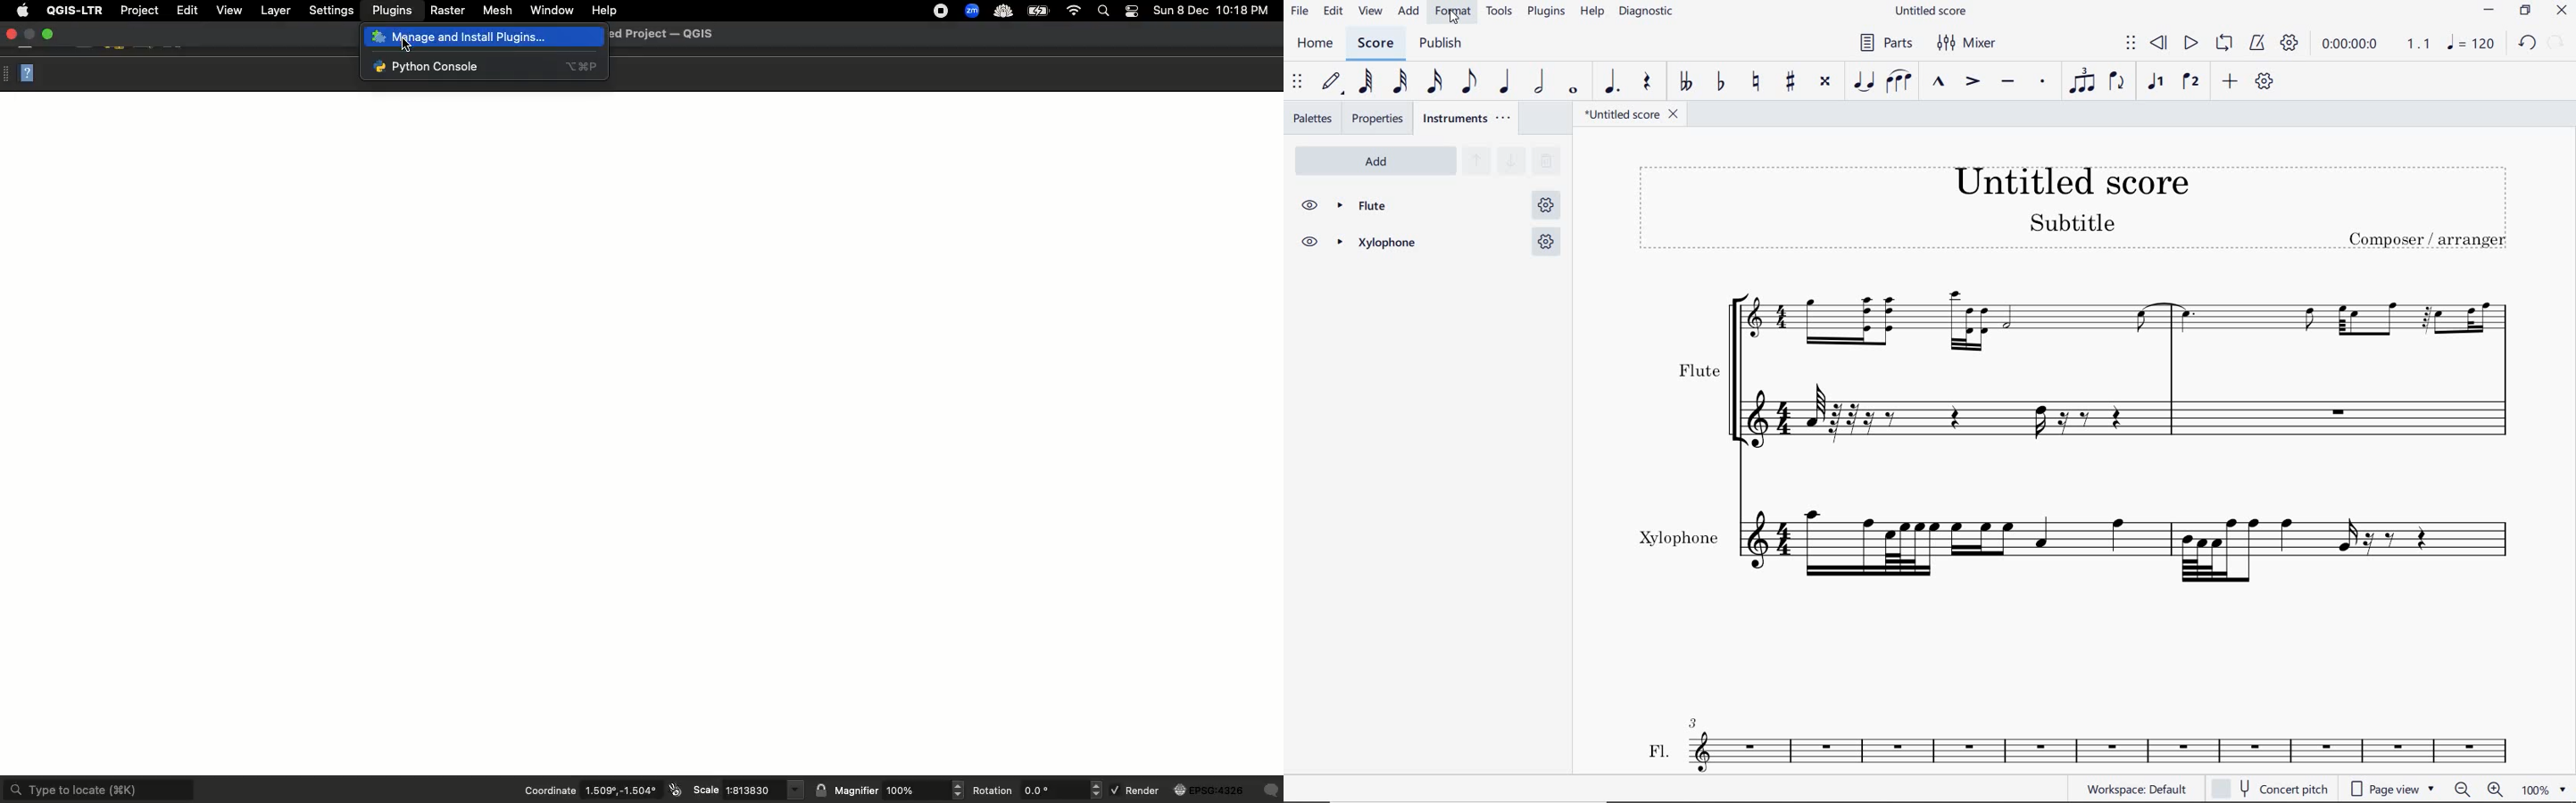 The image size is (2576, 812). What do you see at coordinates (1971, 80) in the screenshot?
I see `ACCENT` at bounding box center [1971, 80].